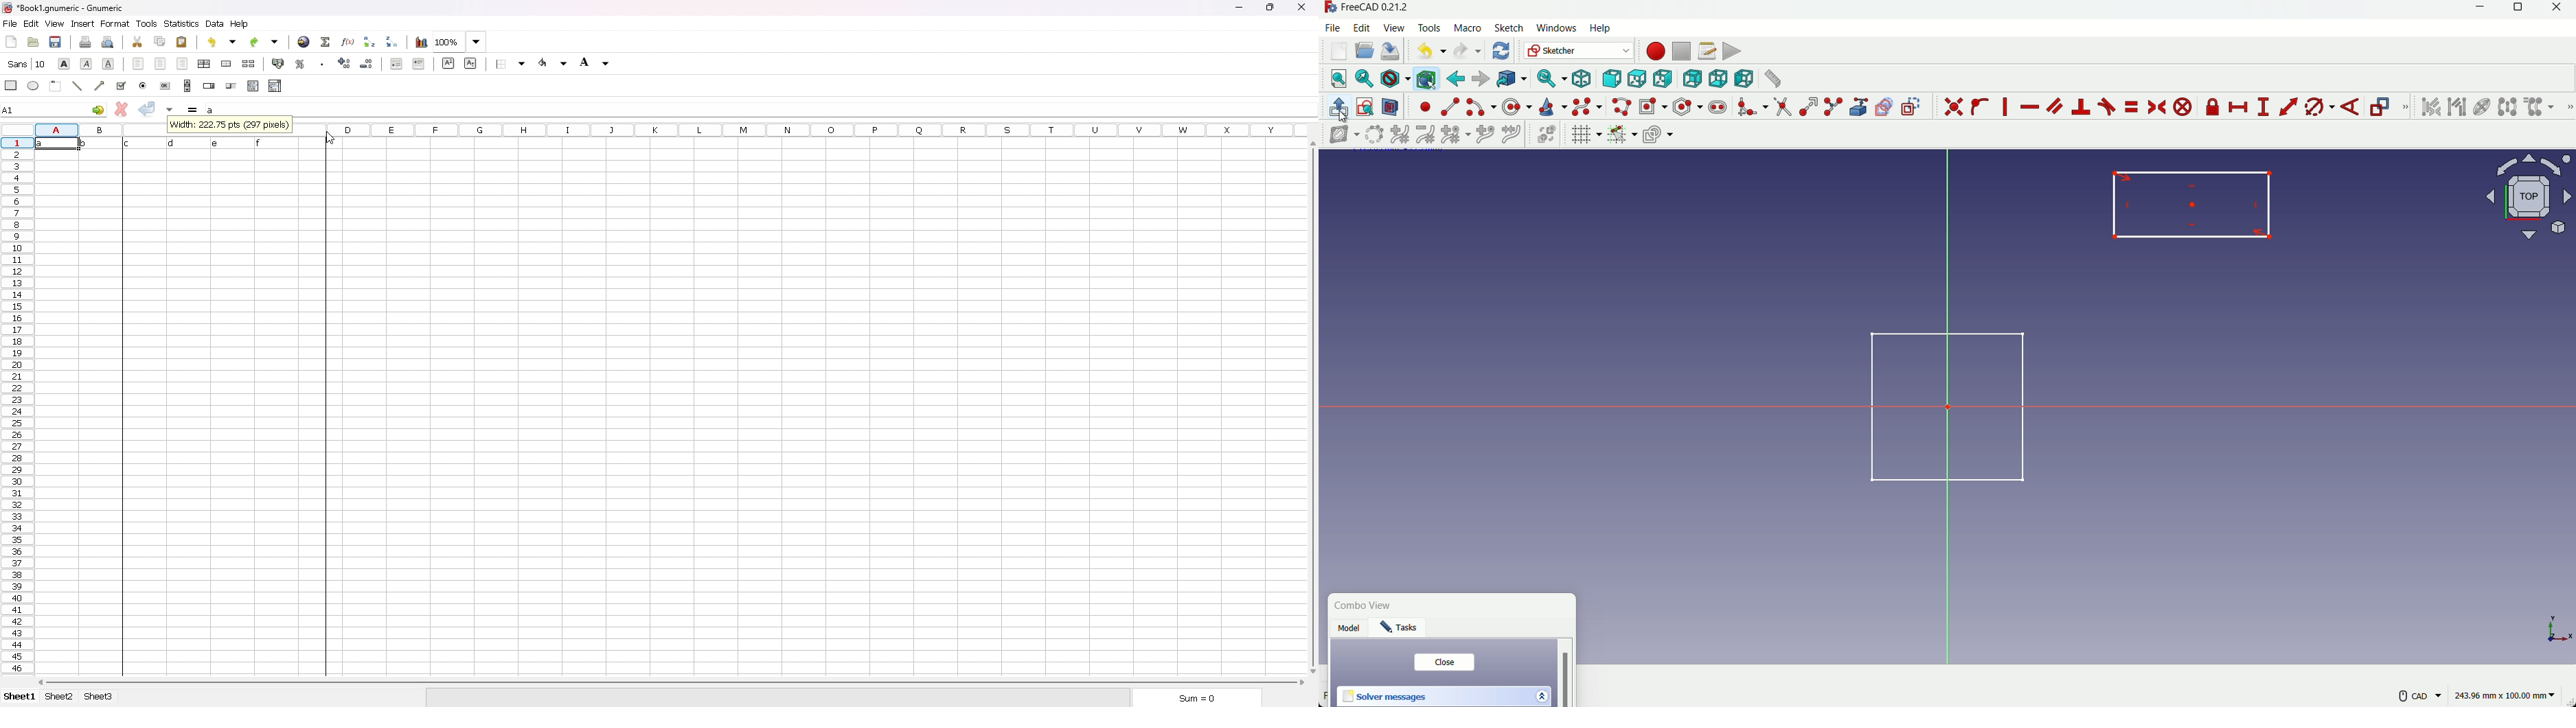  Describe the element at coordinates (20, 697) in the screenshot. I see `sheet 1` at that location.